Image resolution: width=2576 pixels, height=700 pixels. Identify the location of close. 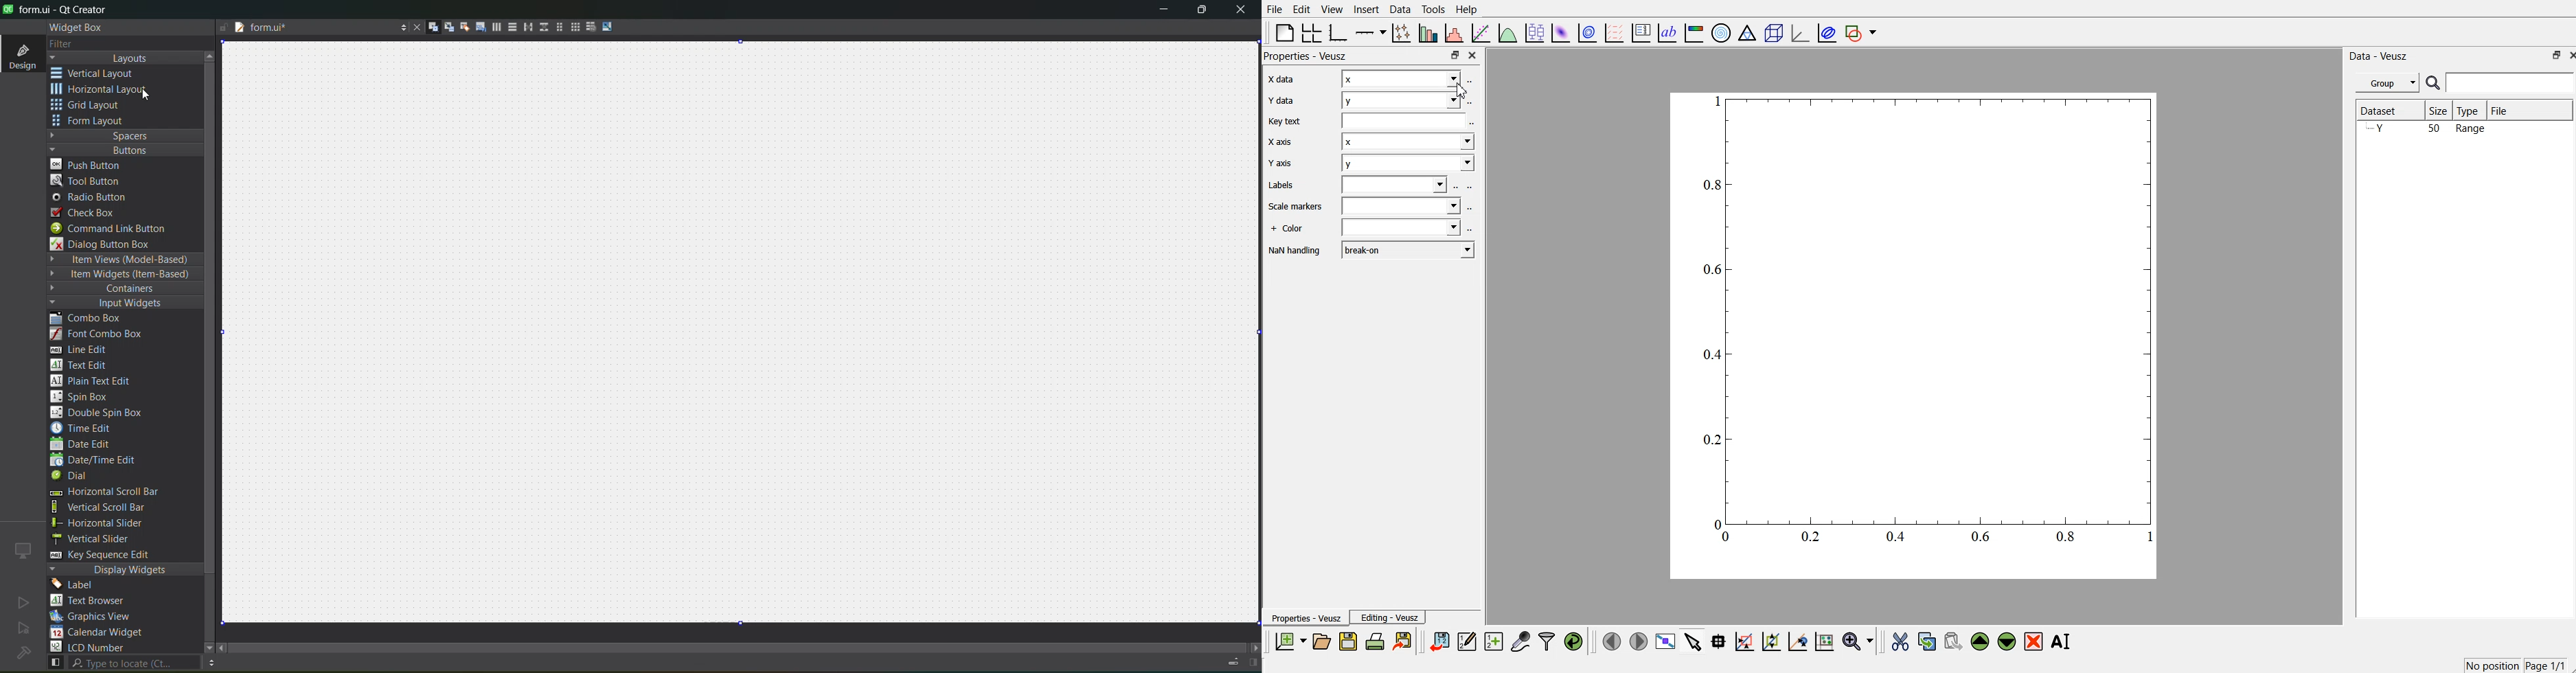
(1473, 54).